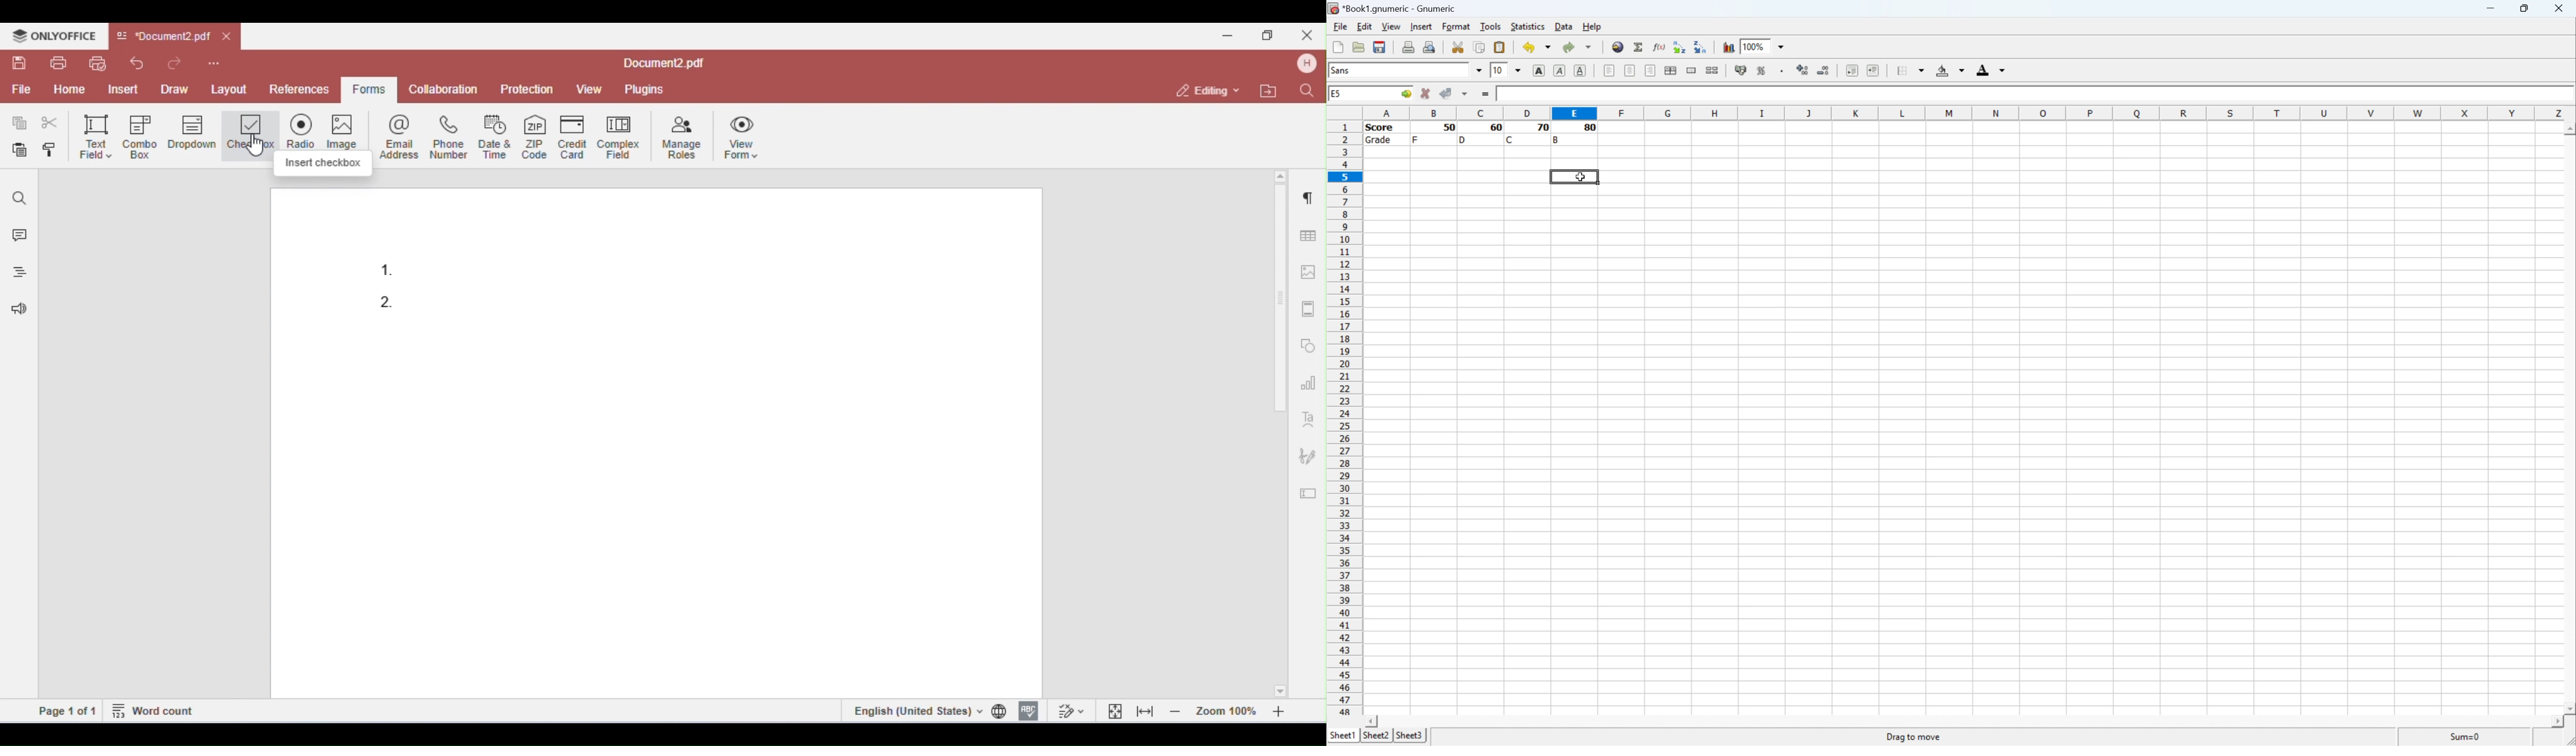 Image resolution: width=2576 pixels, height=756 pixels. I want to click on Close, so click(2561, 8).